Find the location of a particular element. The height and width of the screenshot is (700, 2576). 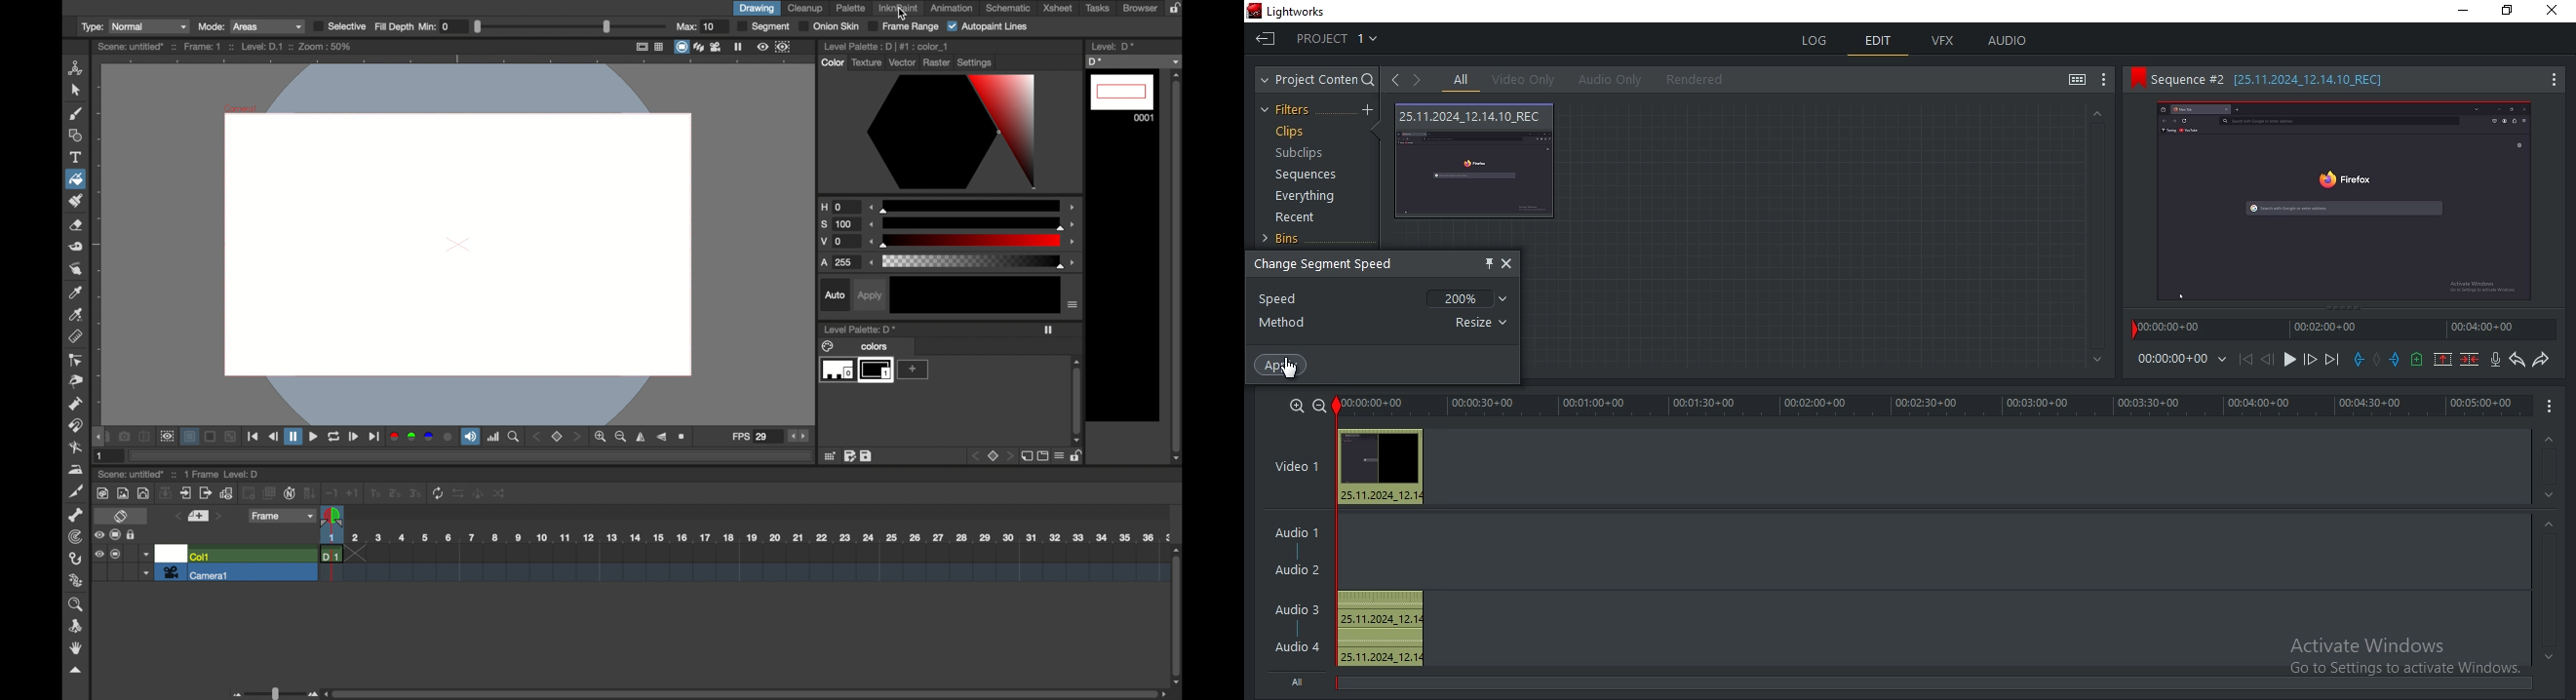

video is located at coordinates (1305, 468).